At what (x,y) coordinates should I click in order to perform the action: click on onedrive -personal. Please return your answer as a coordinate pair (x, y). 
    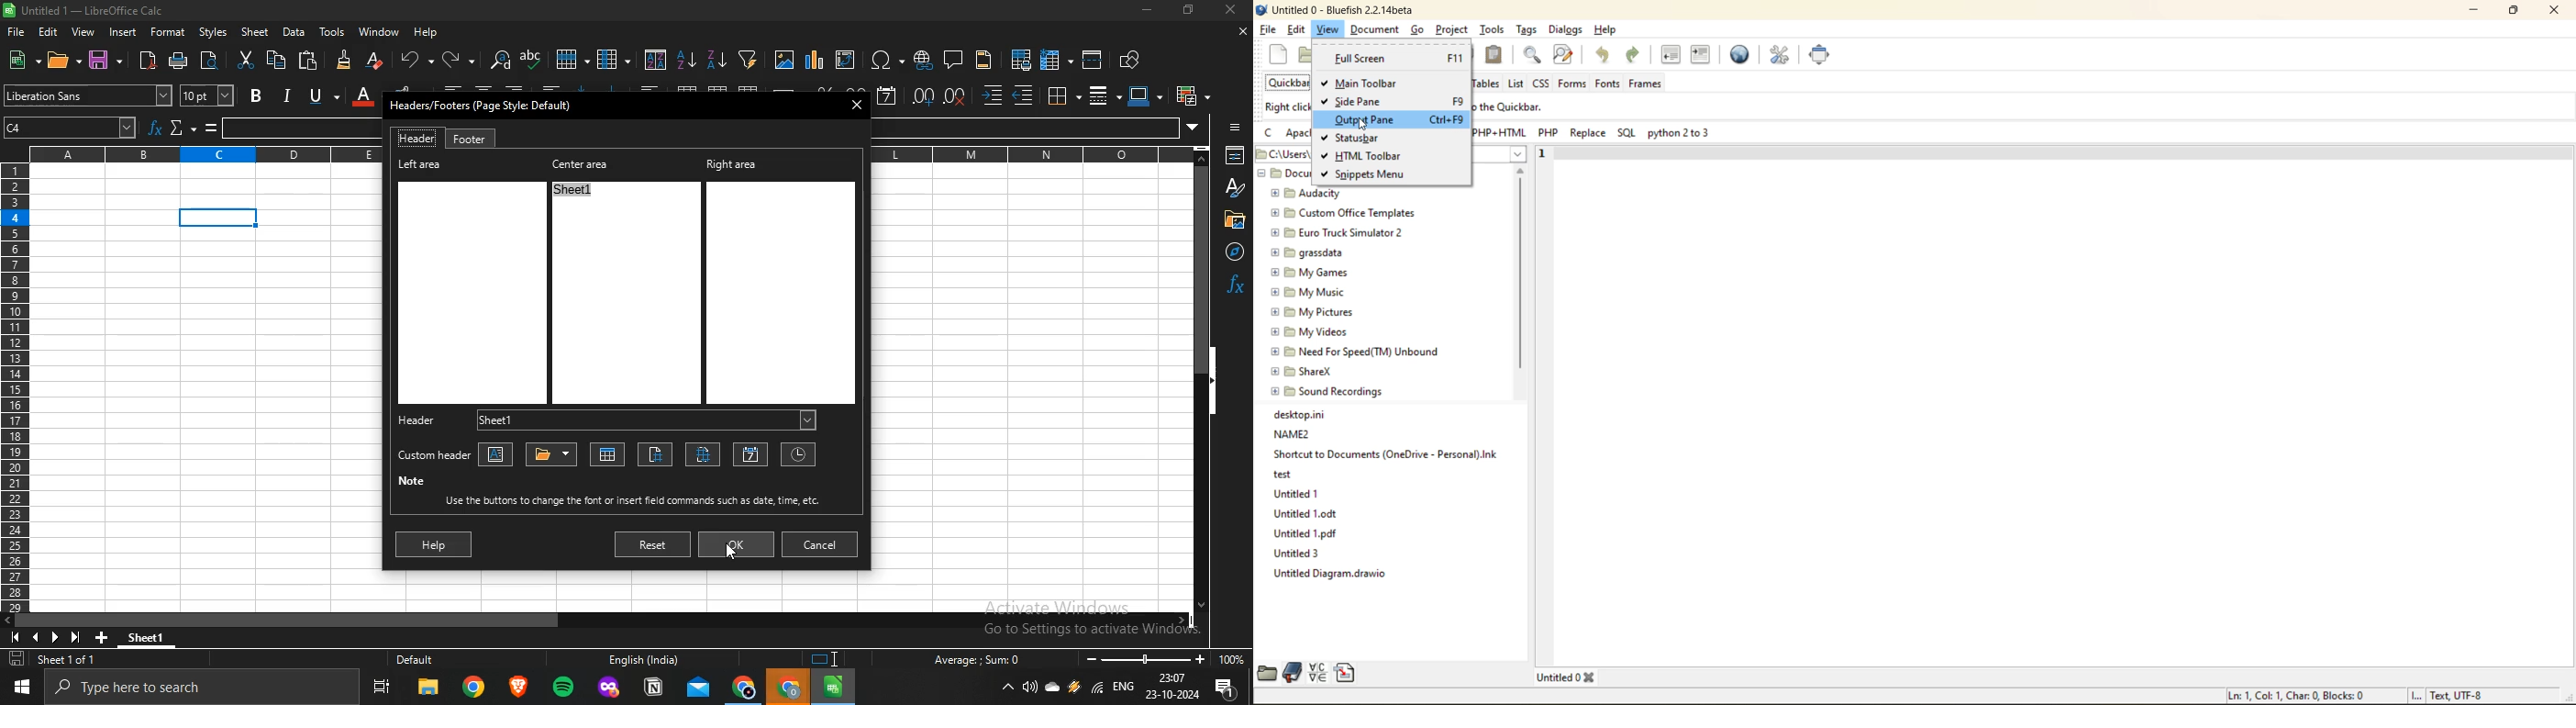
    Looking at the image, I should click on (1052, 691).